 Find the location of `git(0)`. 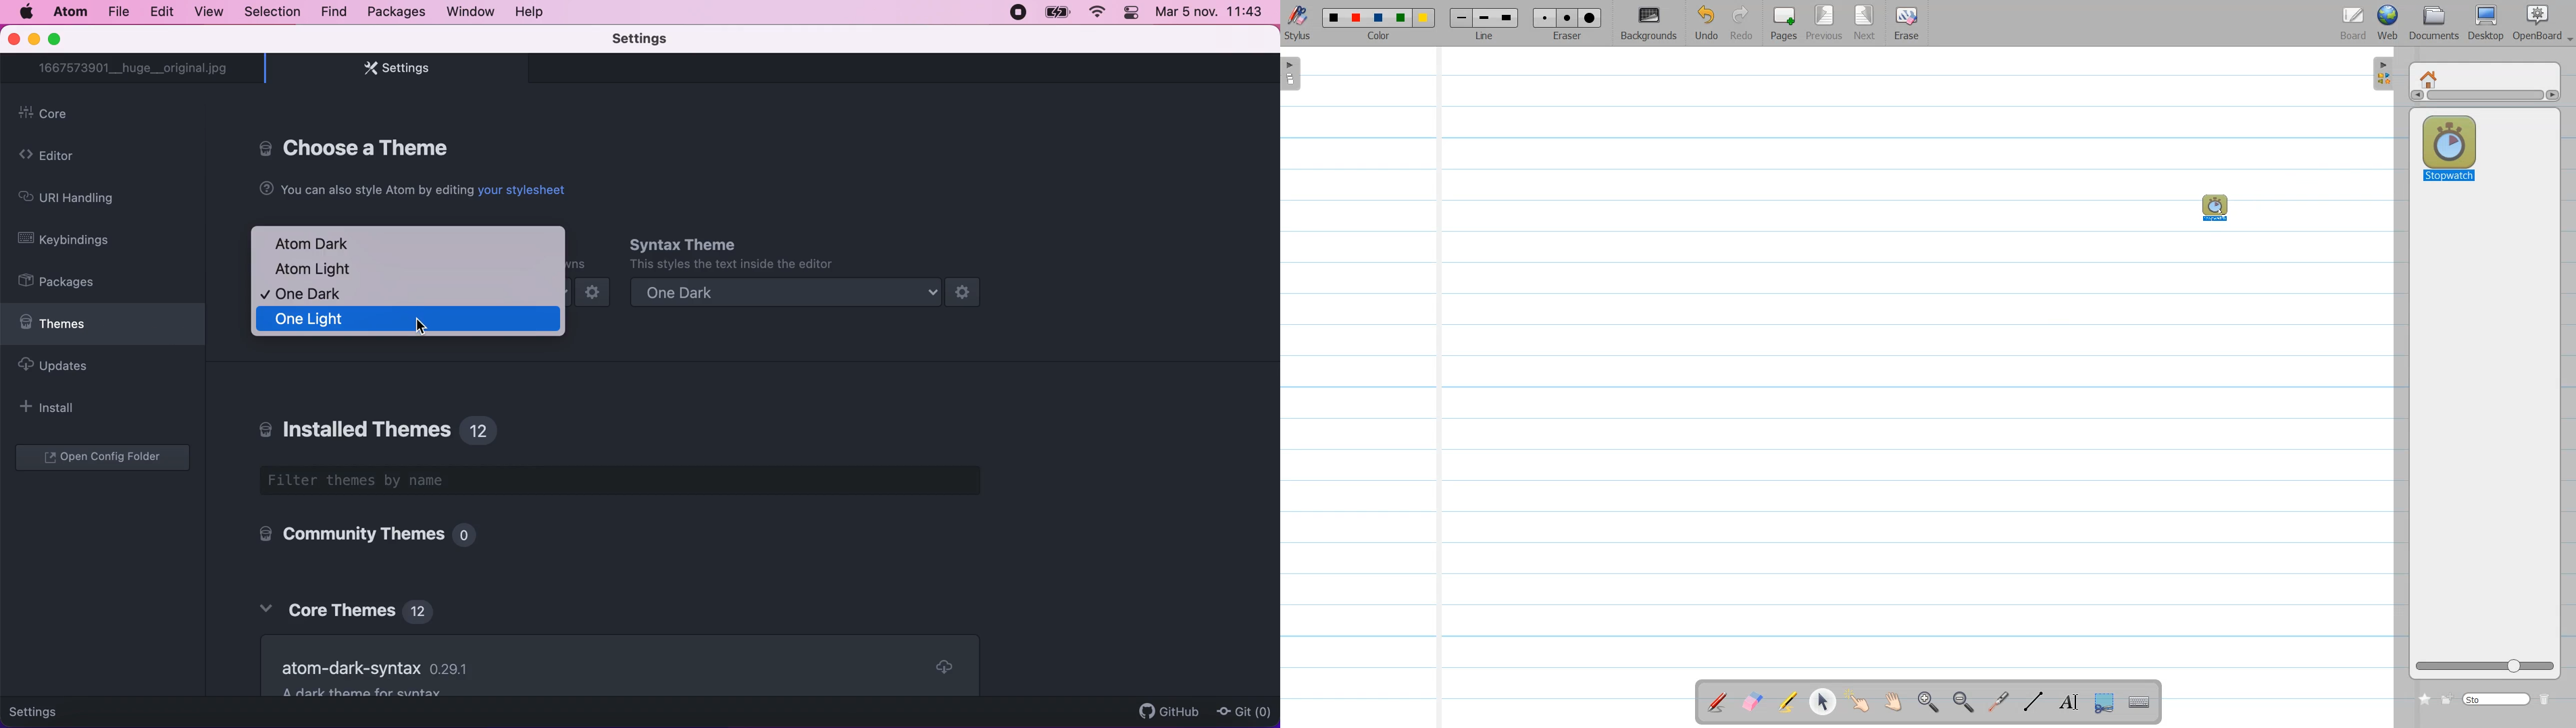

git(0) is located at coordinates (1243, 713).